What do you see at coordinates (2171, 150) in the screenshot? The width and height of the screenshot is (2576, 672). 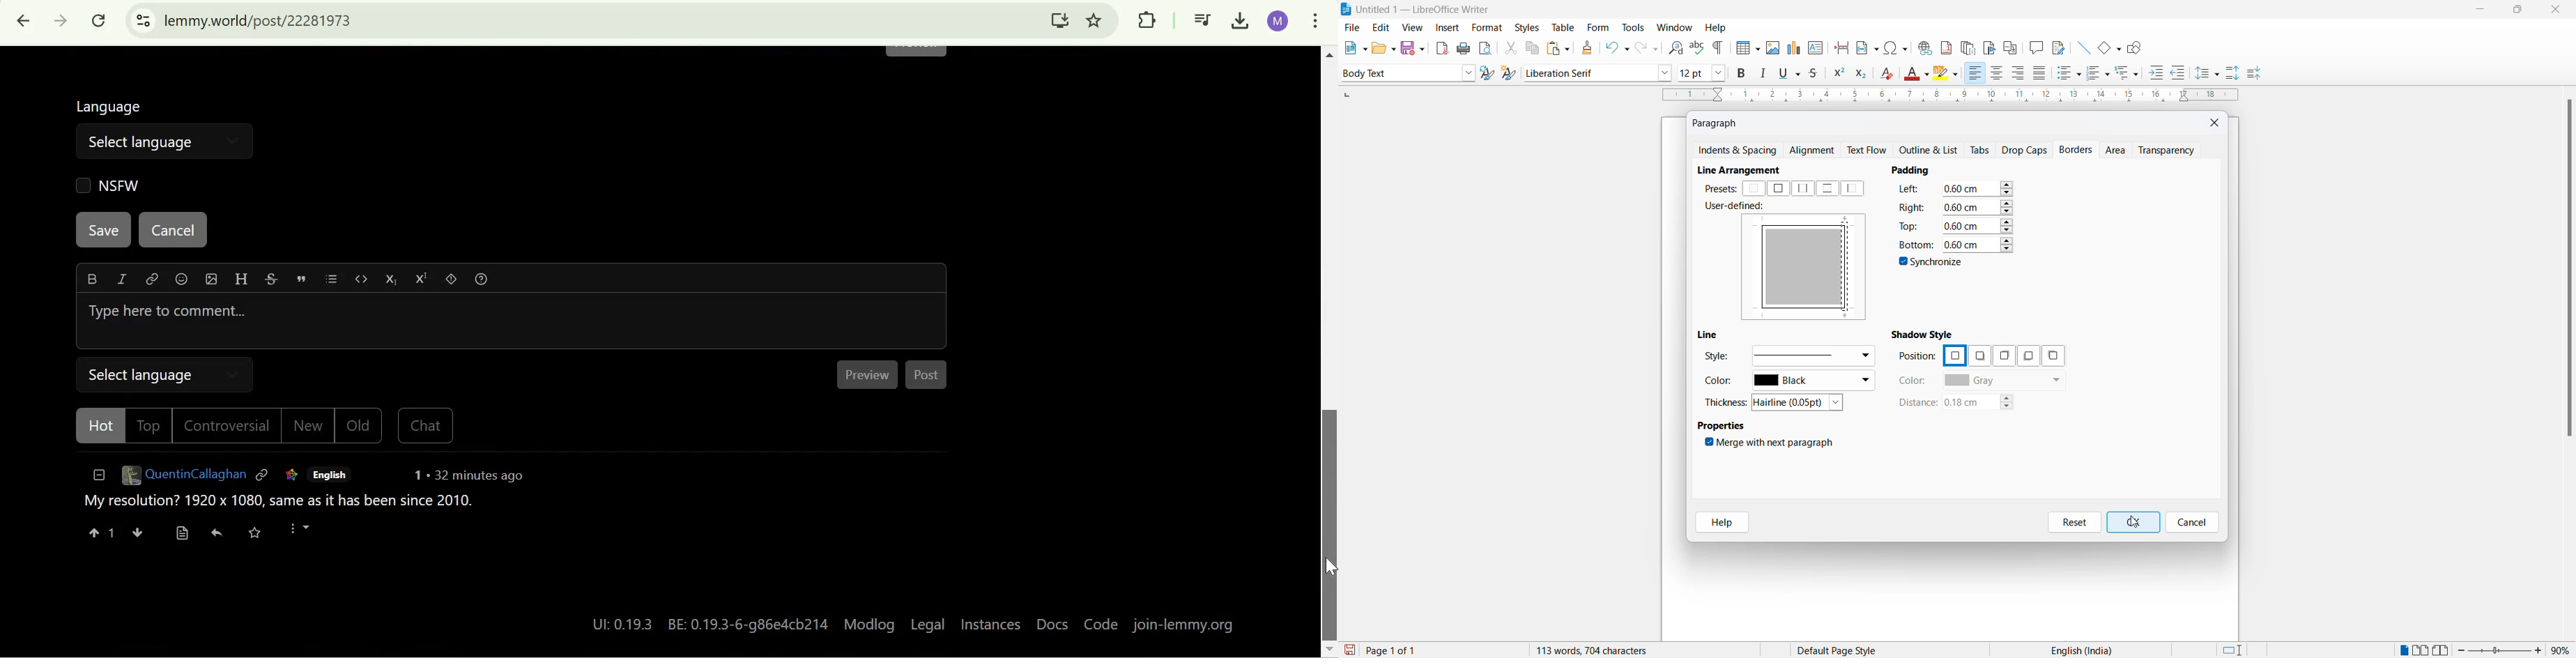 I see `transparency` at bounding box center [2171, 150].